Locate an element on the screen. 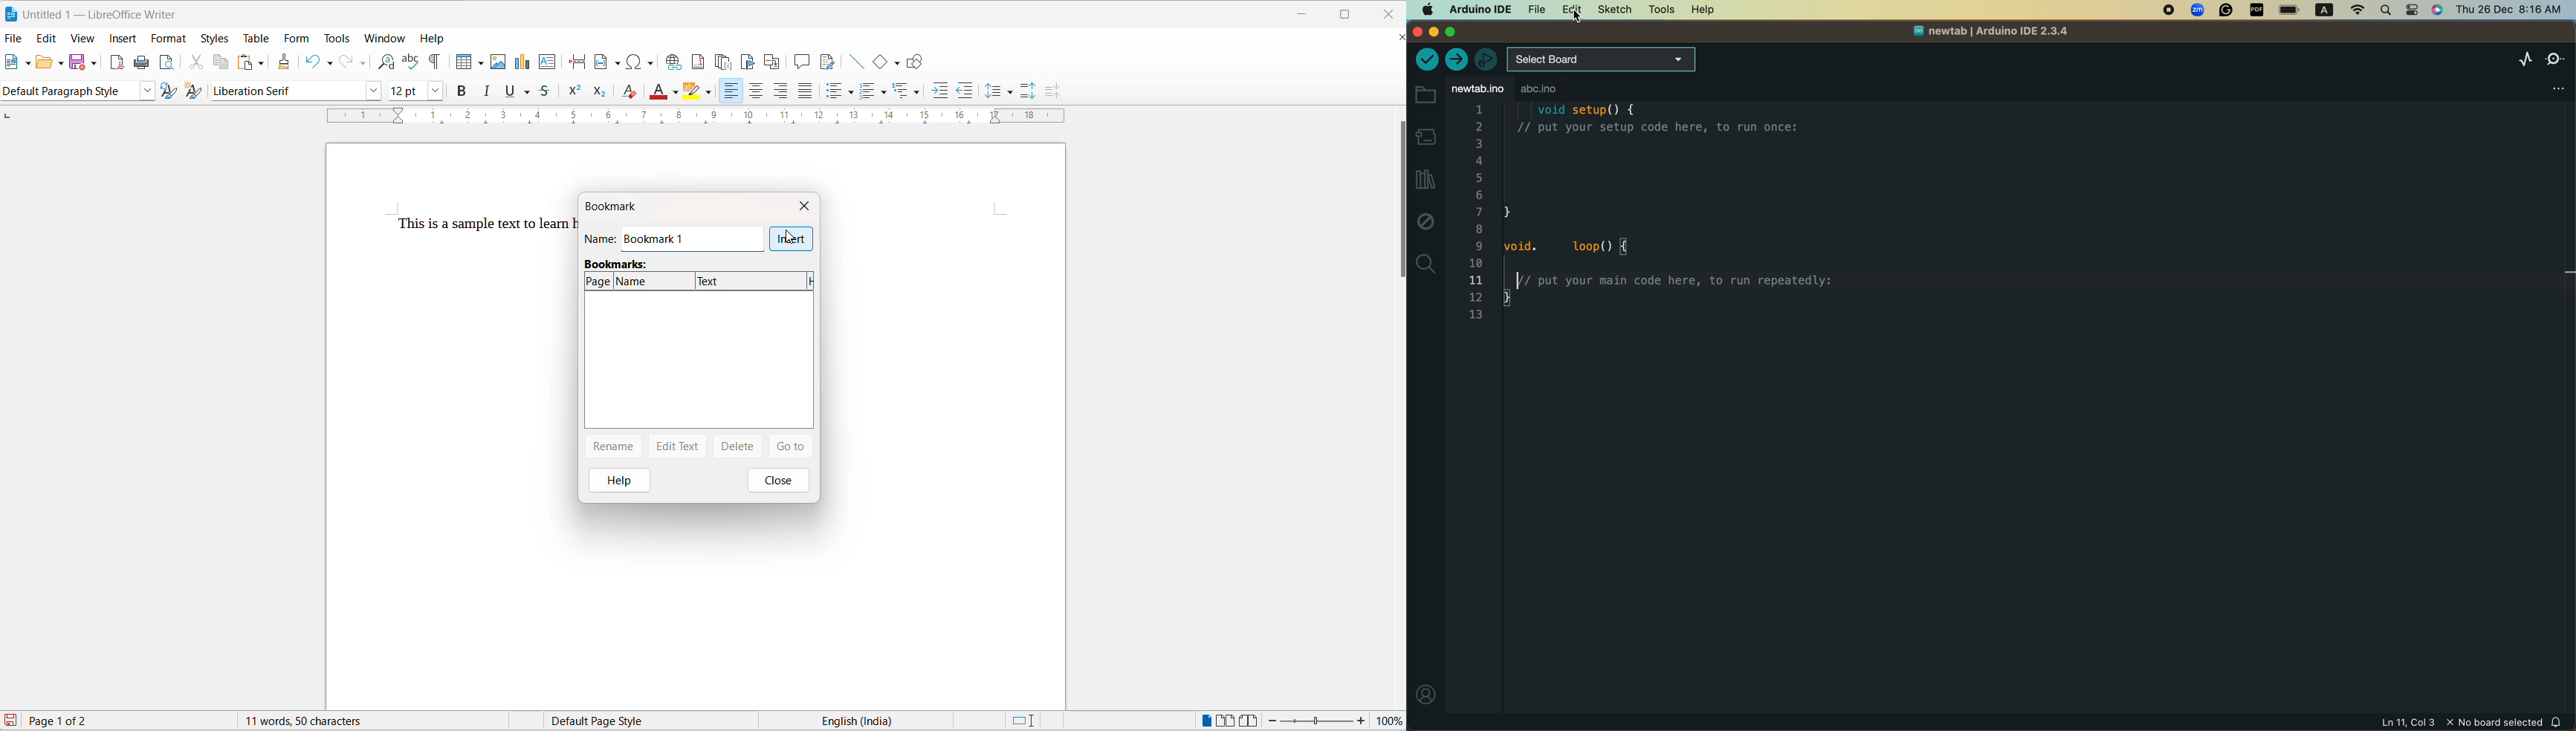 Image resolution: width=2576 pixels, height=756 pixels. font color is located at coordinates (660, 91).